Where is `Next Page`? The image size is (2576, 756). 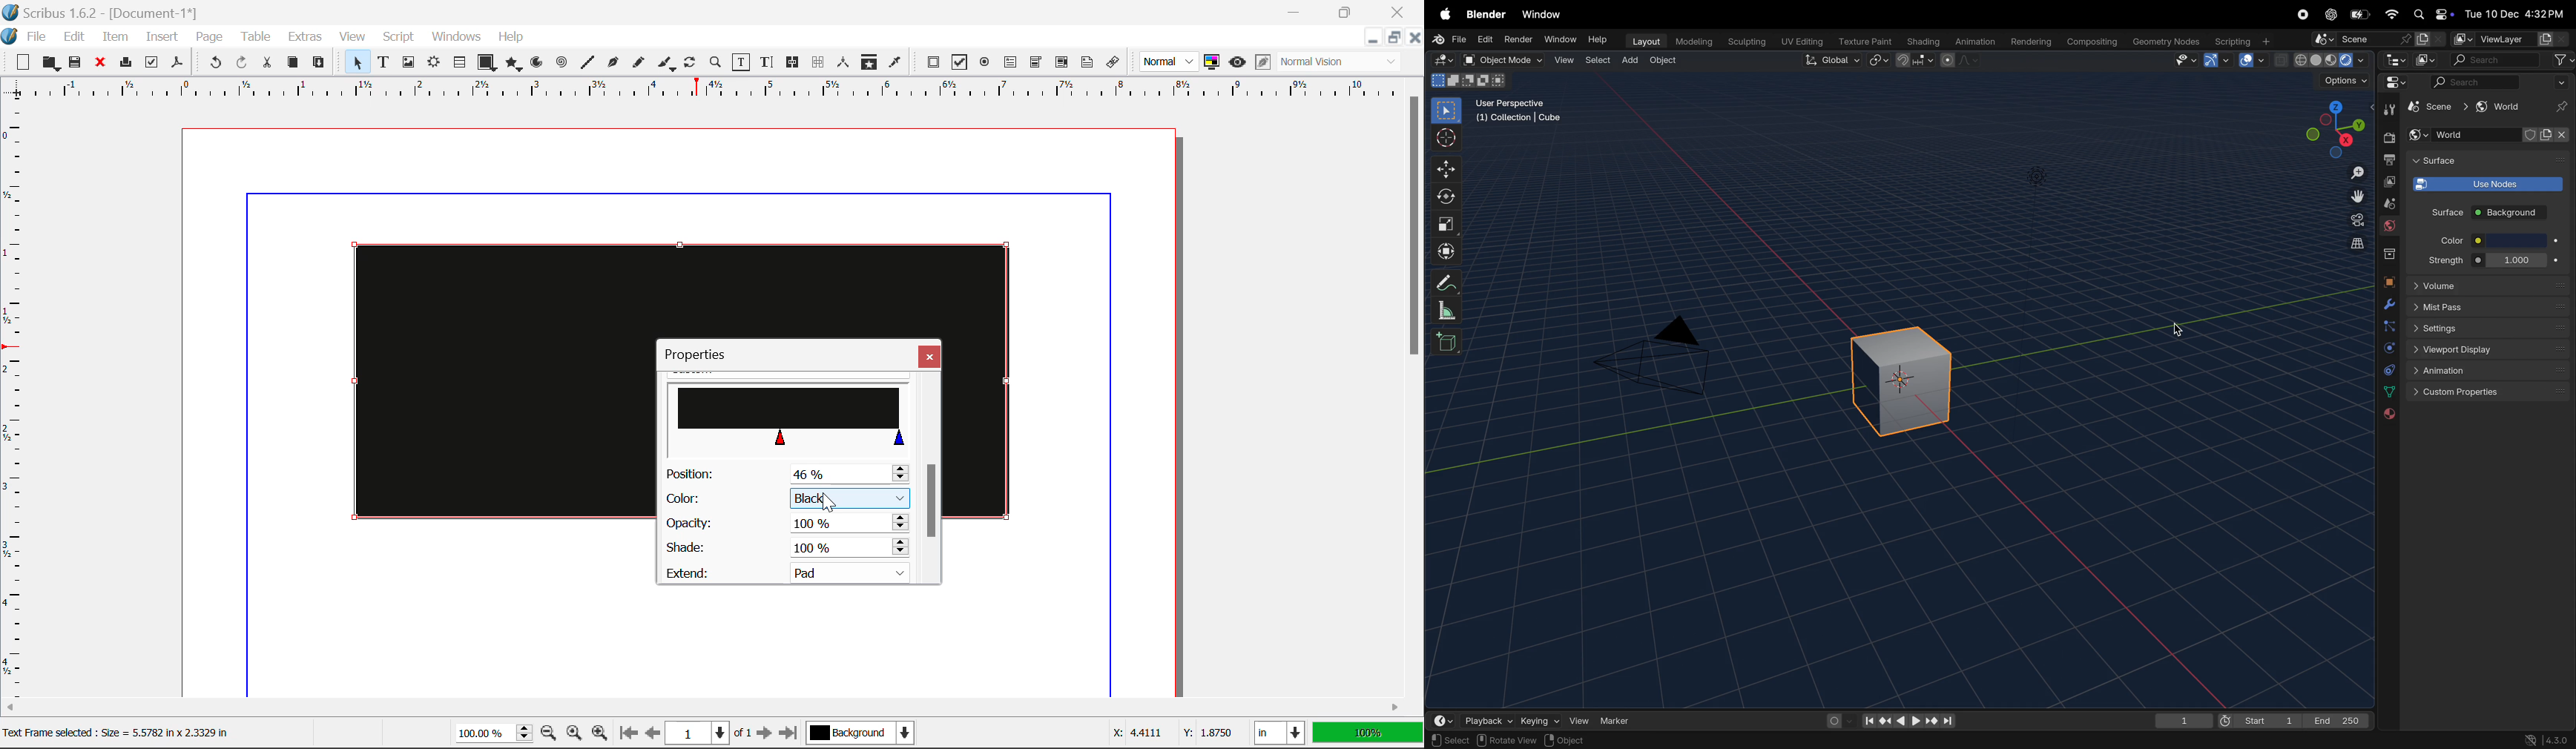
Next Page is located at coordinates (764, 734).